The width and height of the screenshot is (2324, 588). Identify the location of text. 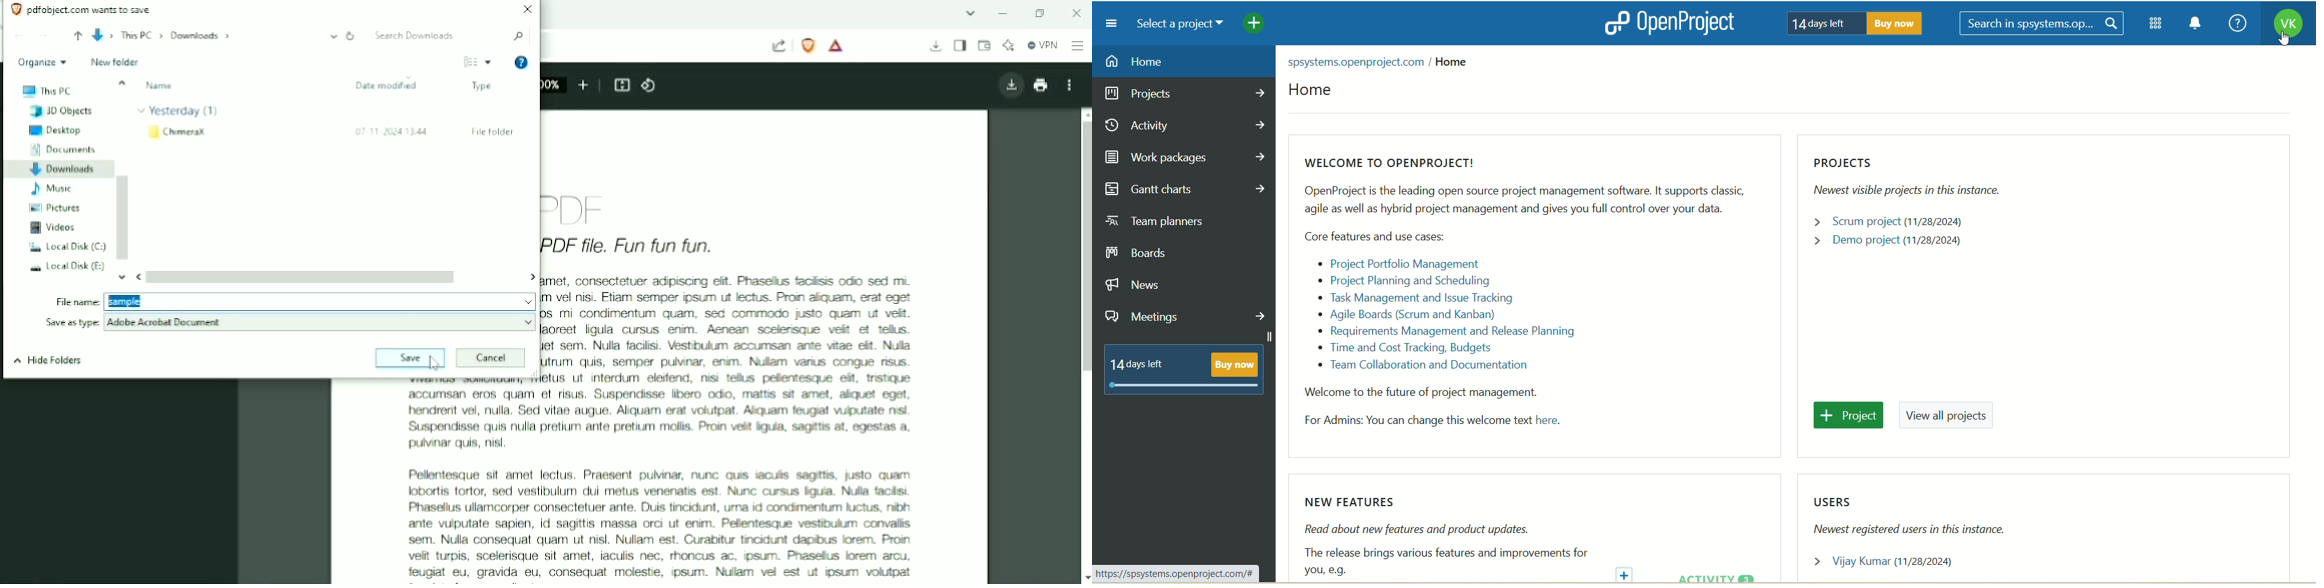
(1850, 22).